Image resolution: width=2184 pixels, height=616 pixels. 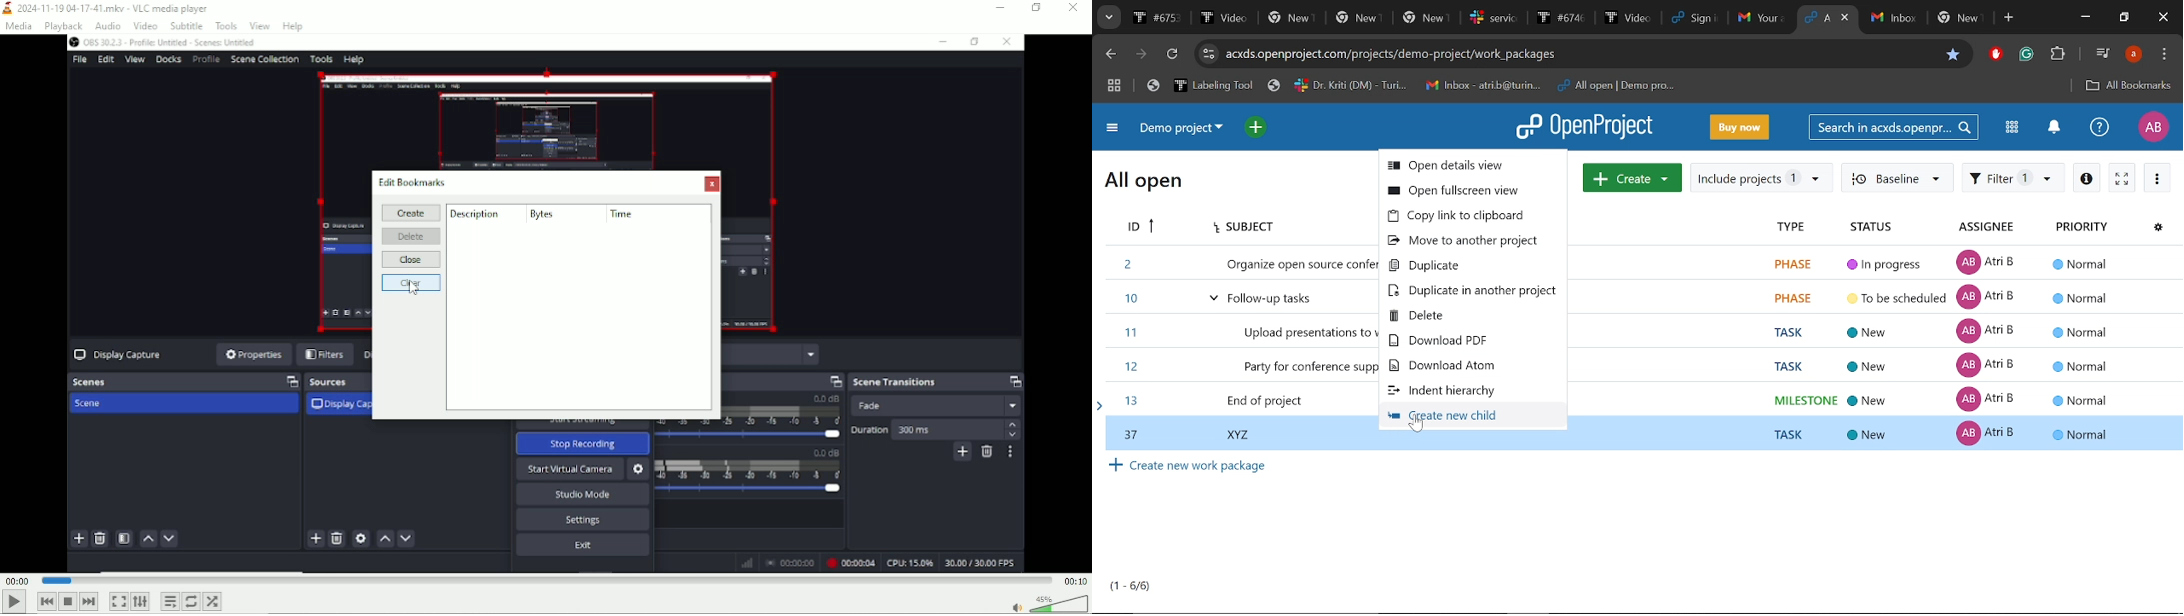 I want to click on Random, so click(x=212, y=602).